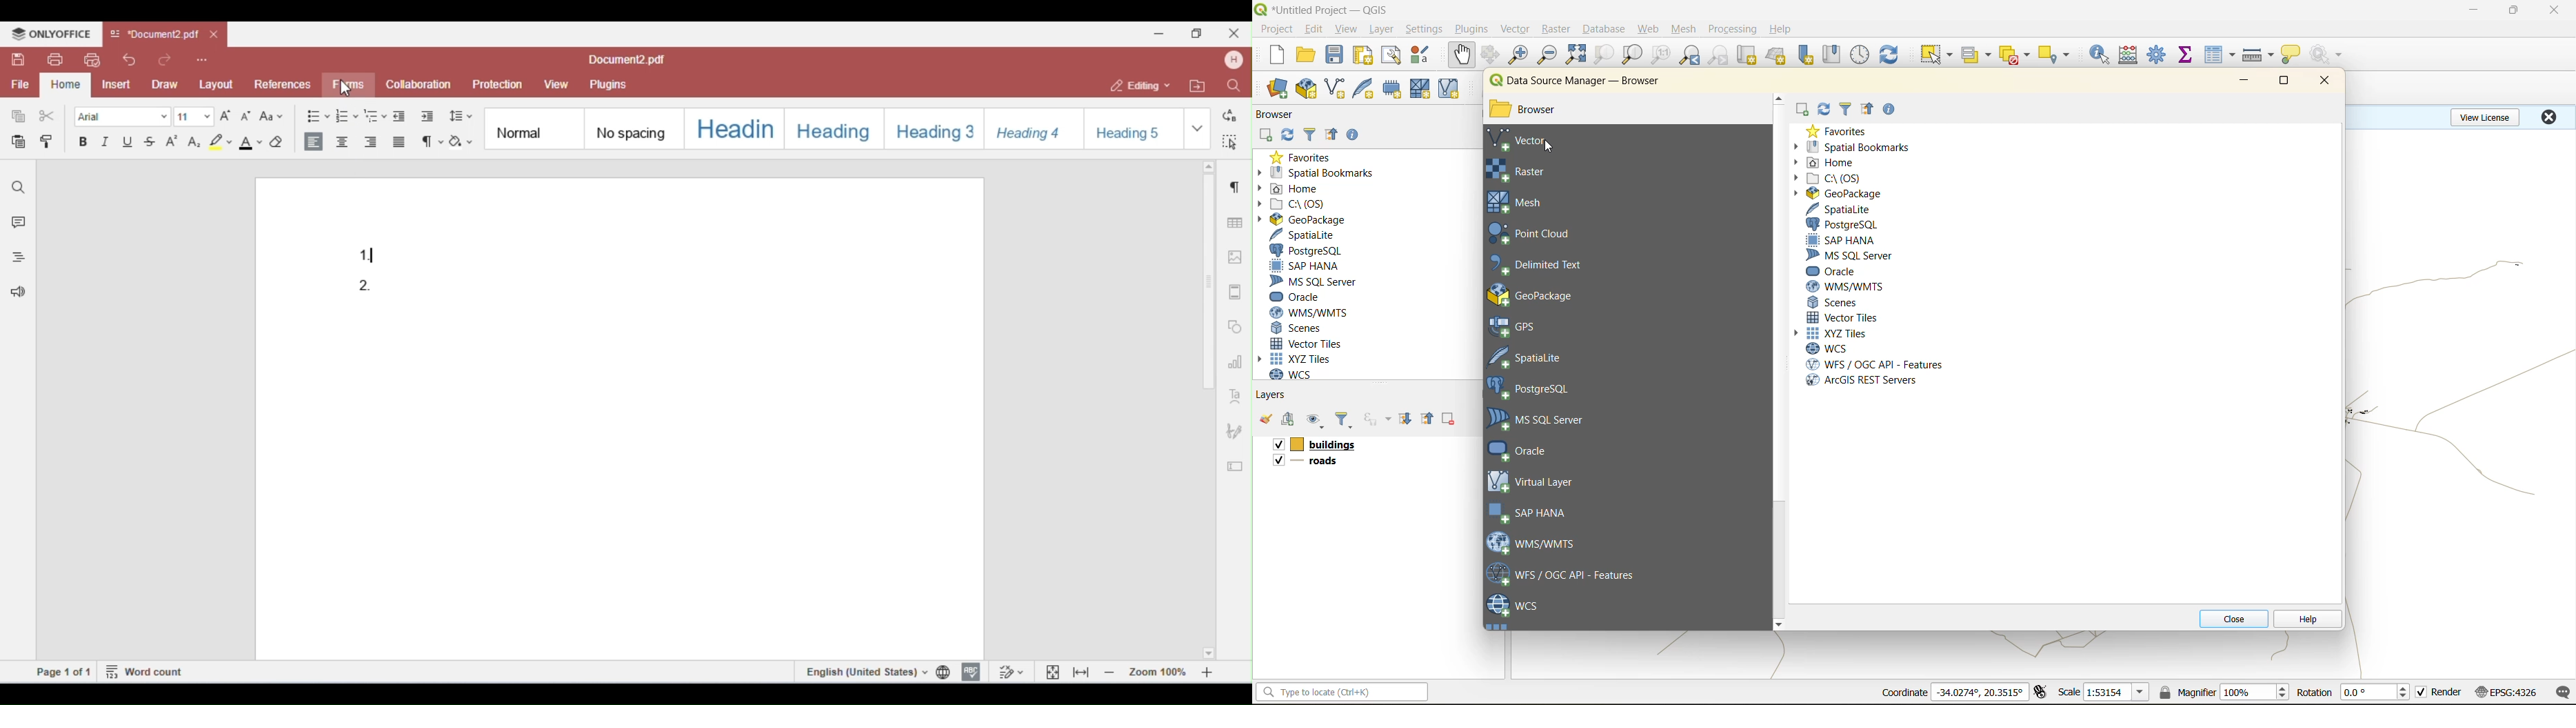 Image resolution: width=2576 pixels, height=728 pixels. Describe the element at coordinates (2104, 54) in the screenshot. I see `identify features` at that location.